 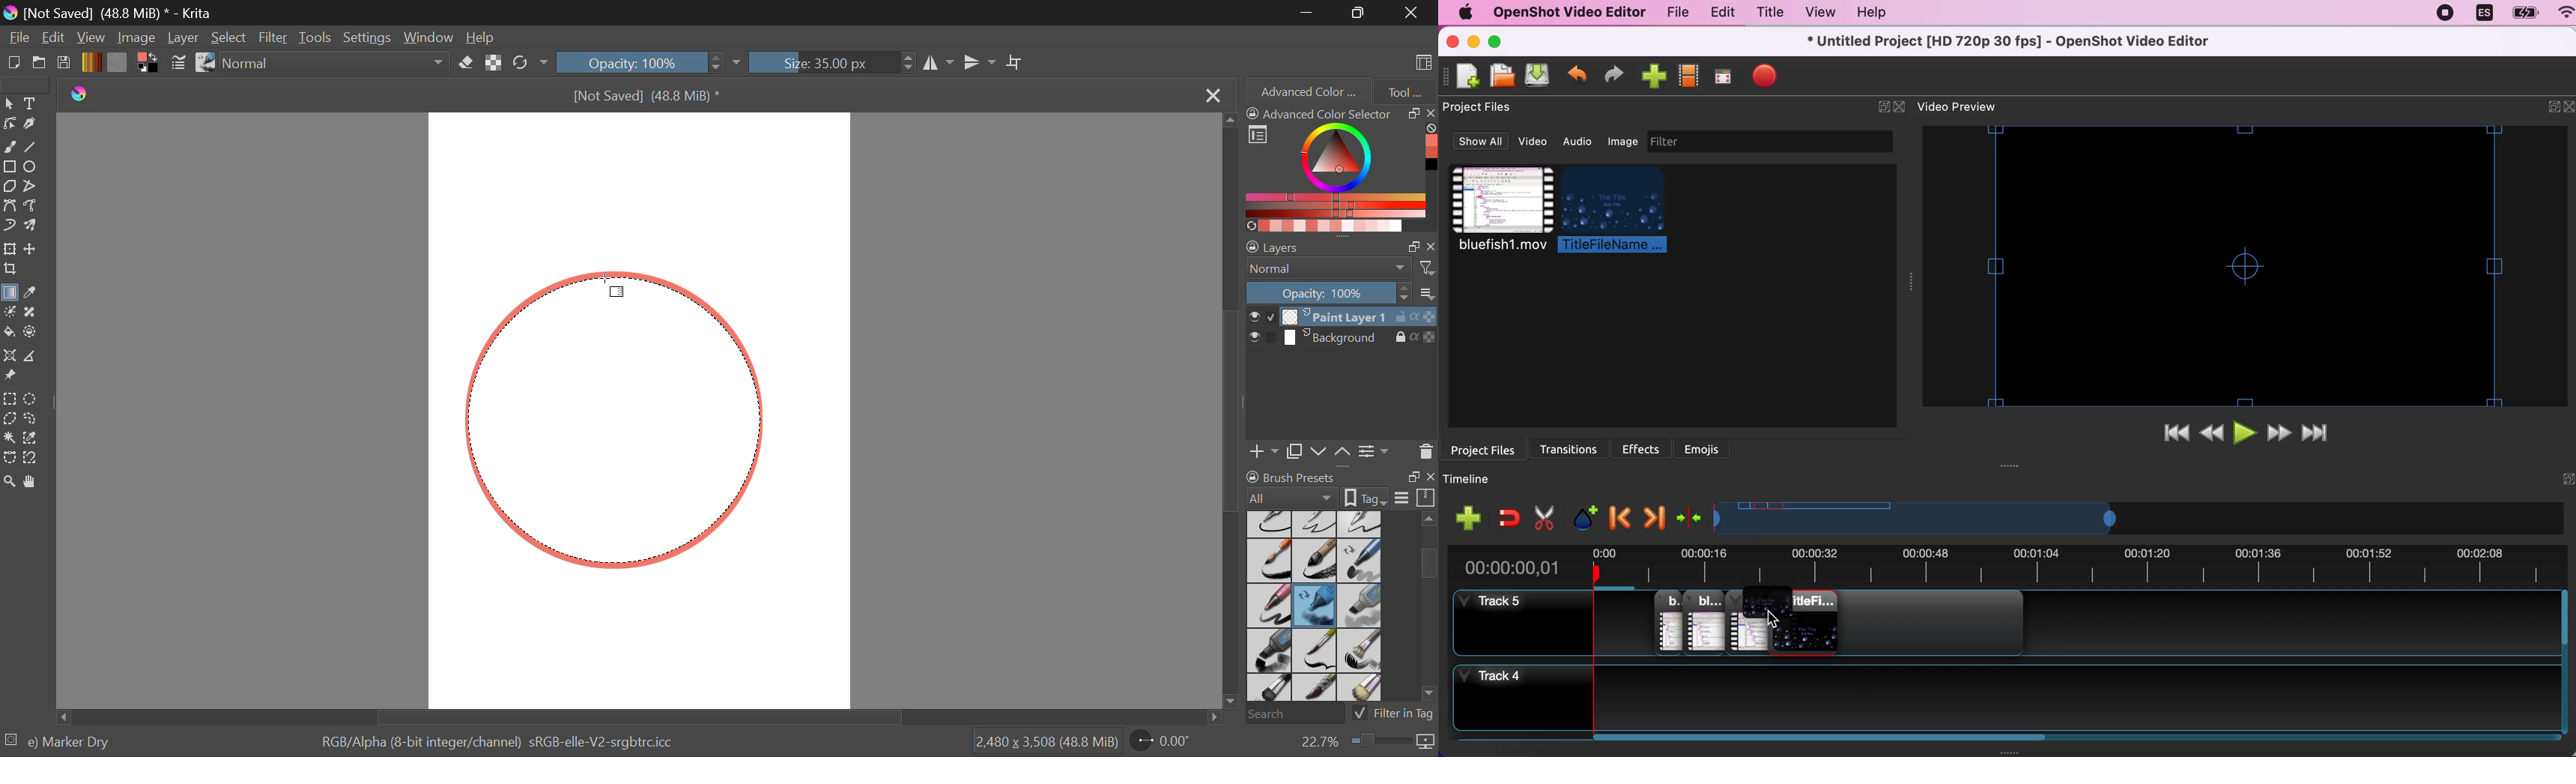 I want to click on bluefish1.mov, so click(x=1499, y=210).